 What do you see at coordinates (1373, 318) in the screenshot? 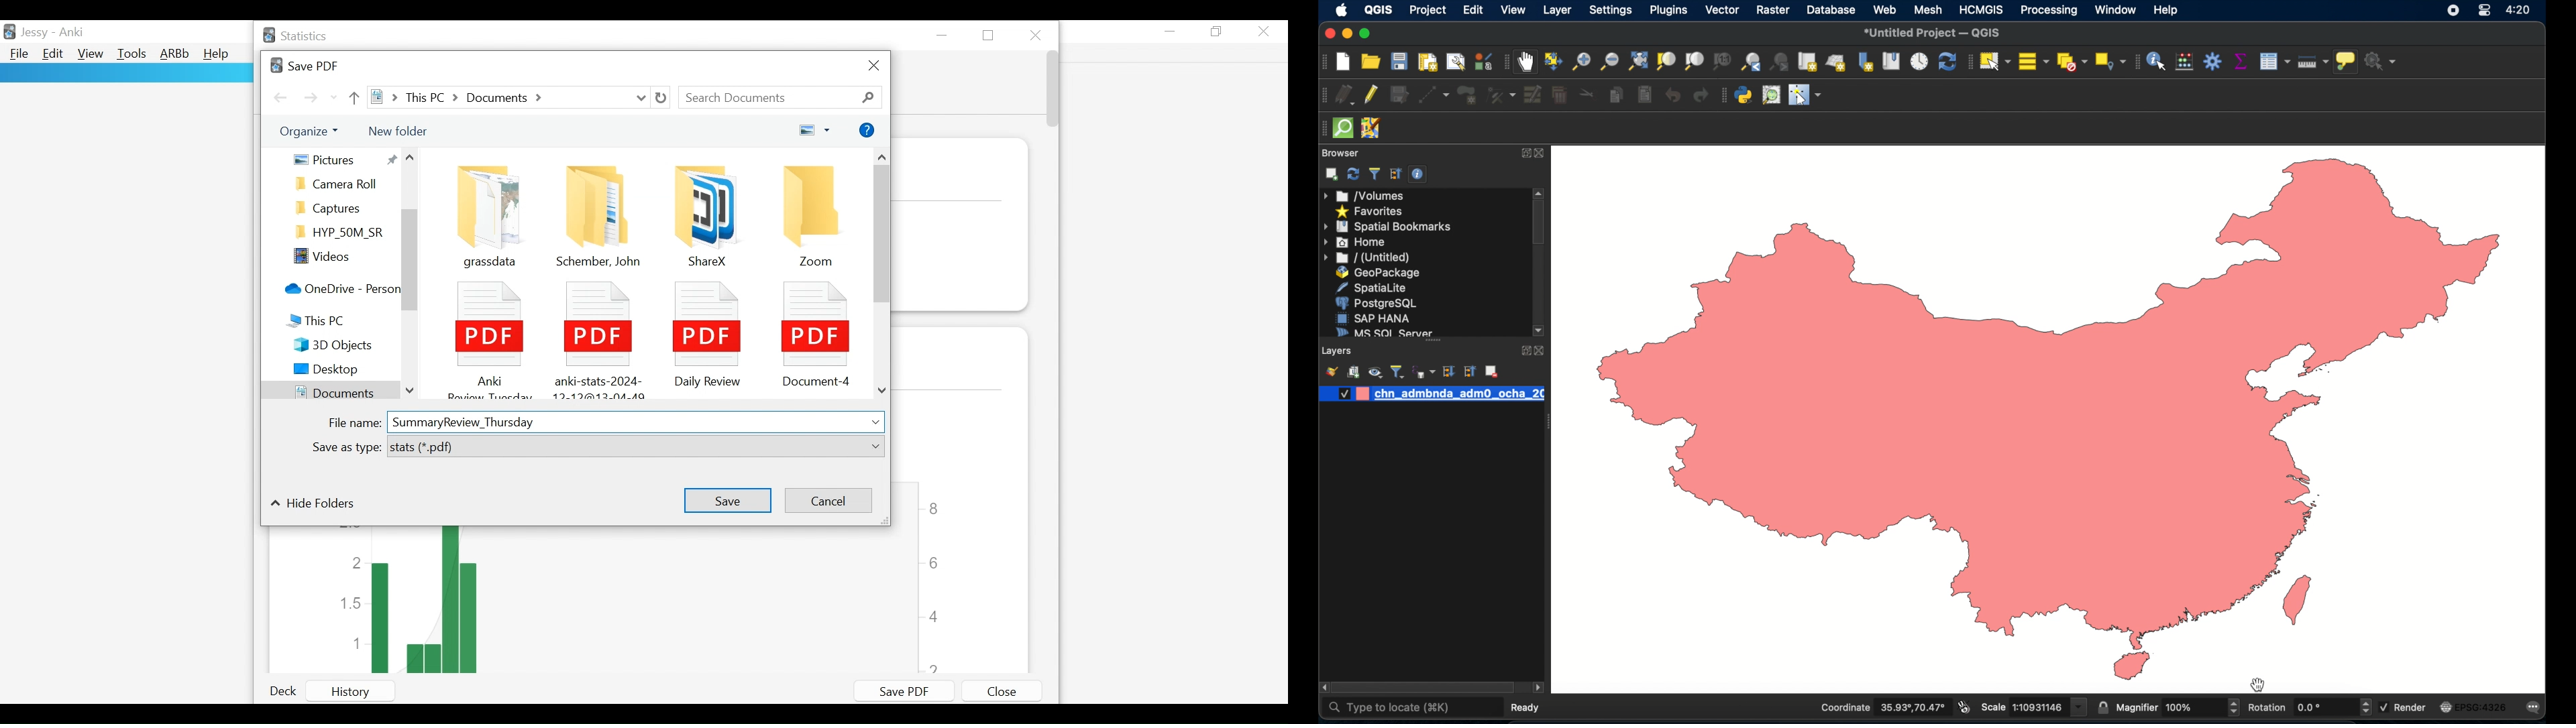
I see `sap hana` at bounding box center [1373, 318].